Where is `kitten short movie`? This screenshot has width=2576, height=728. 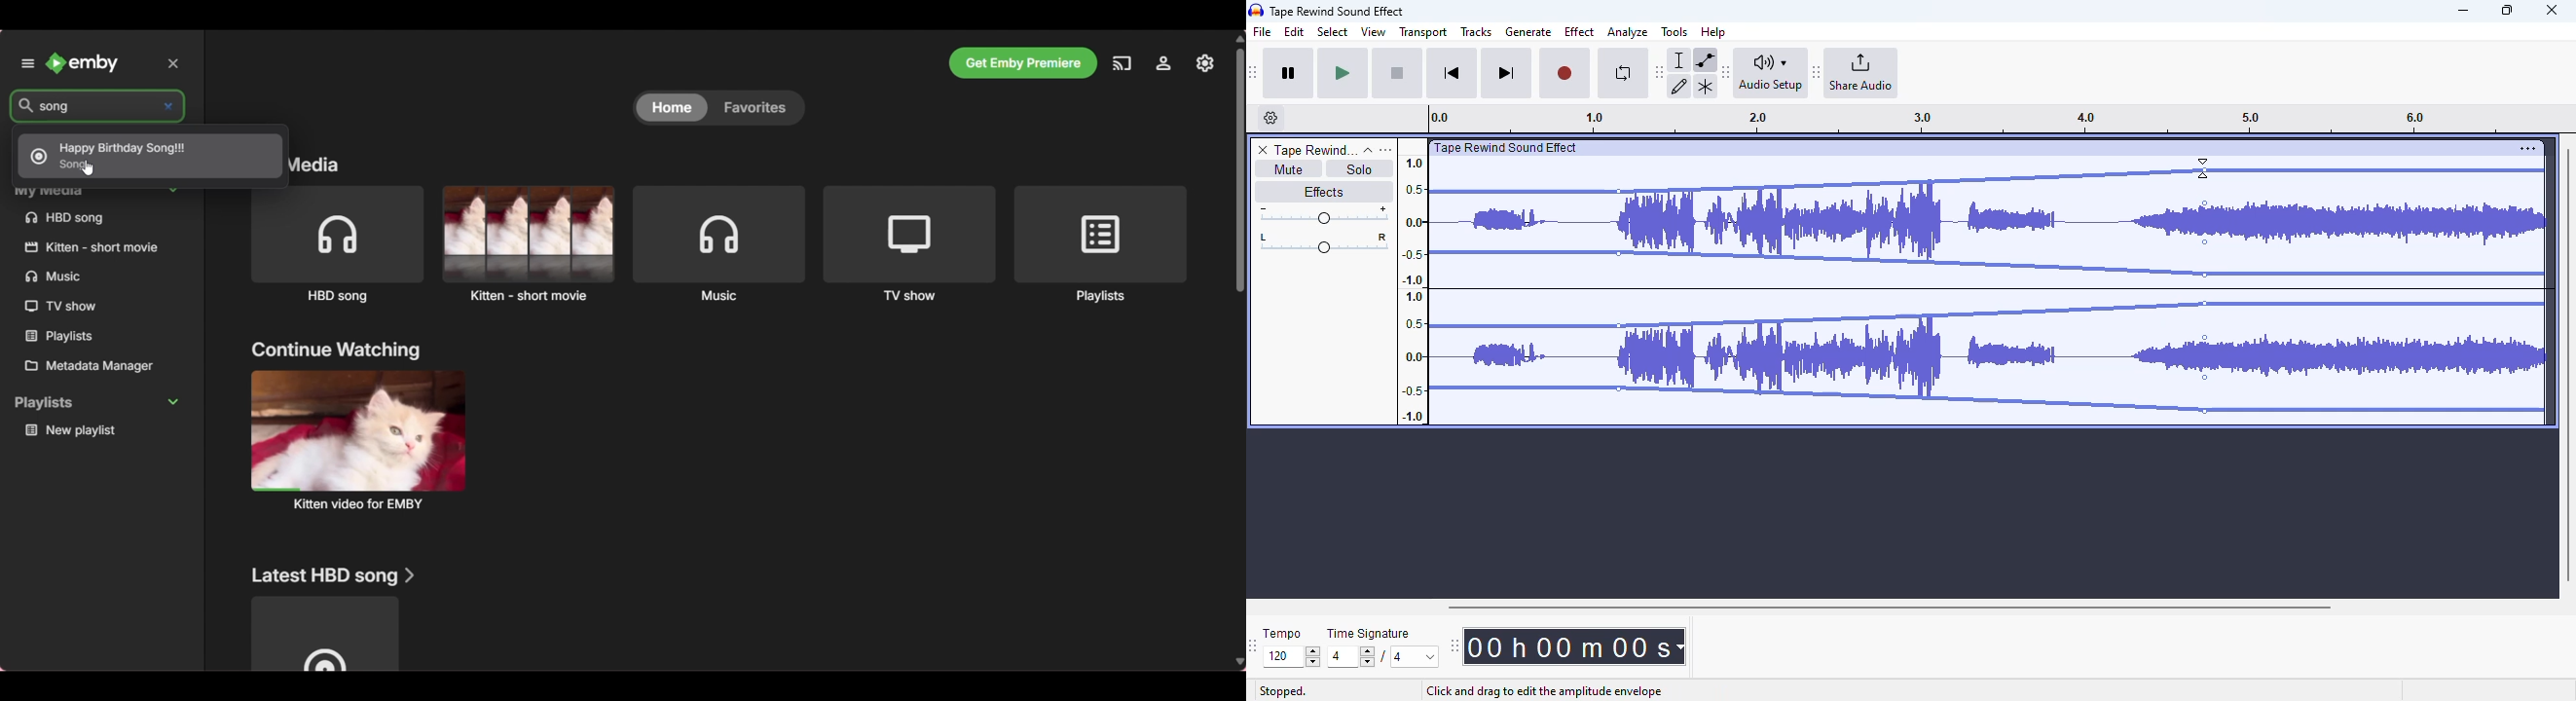 kitten short movie is located at coordinates (95, 247).